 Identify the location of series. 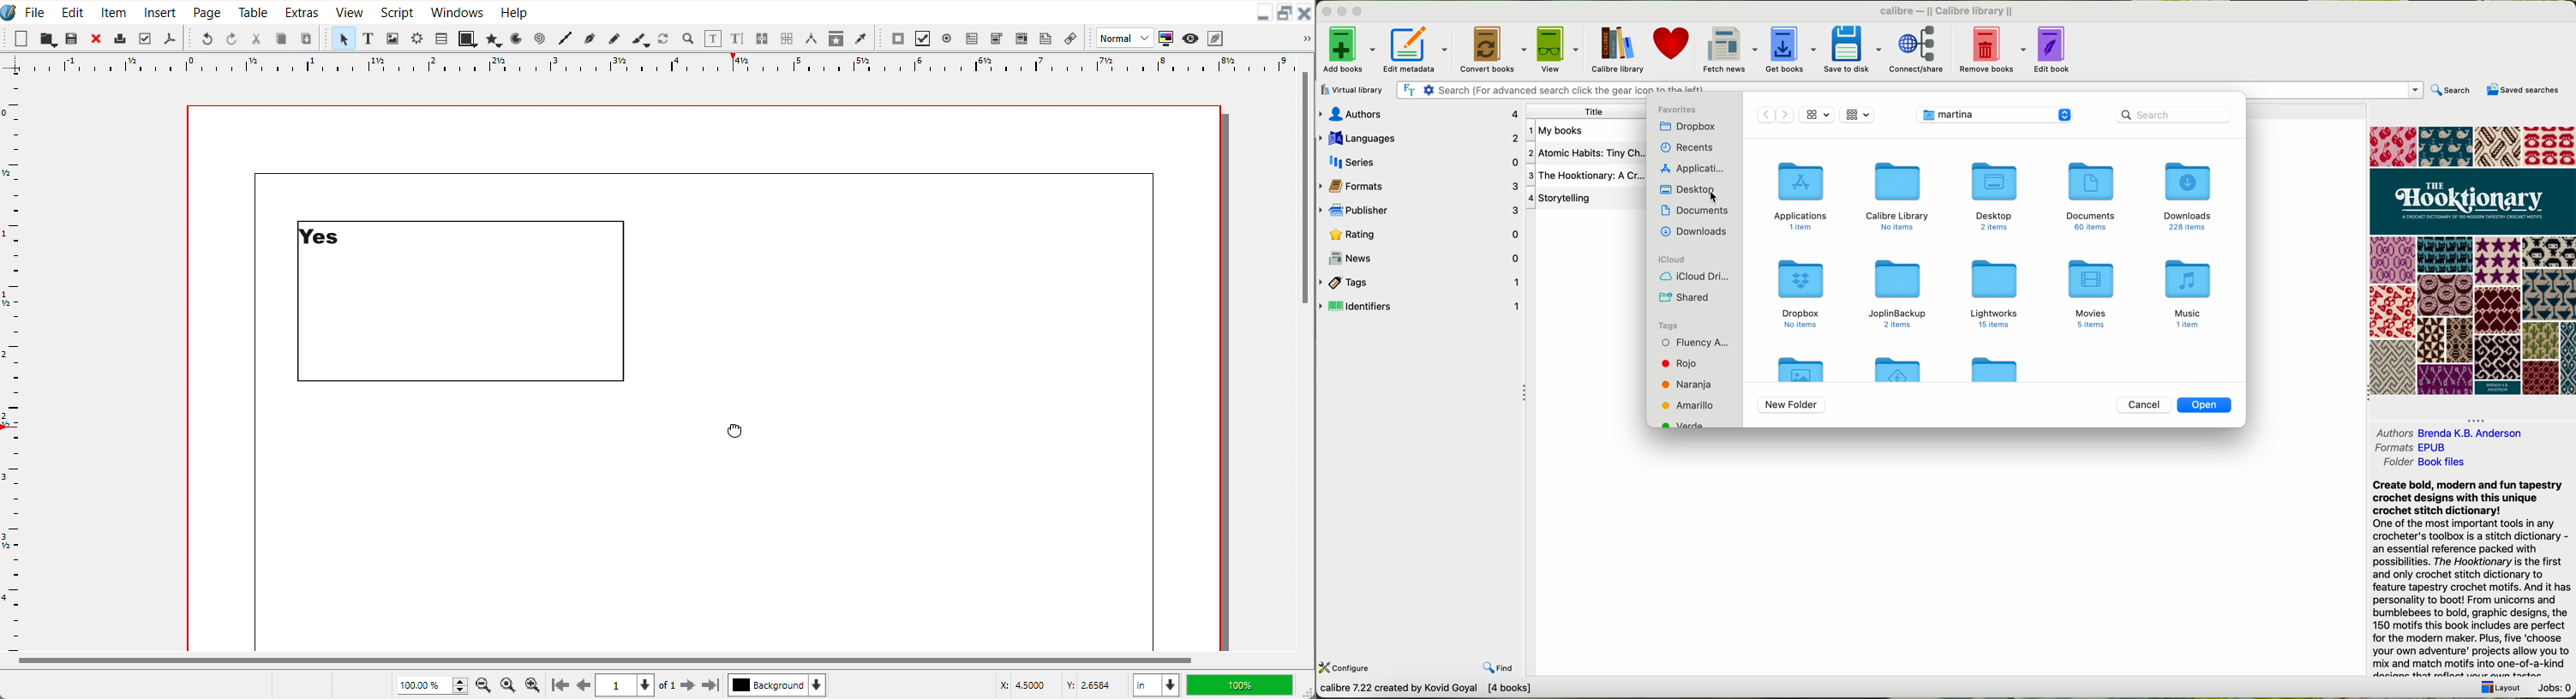
(1420, 163).